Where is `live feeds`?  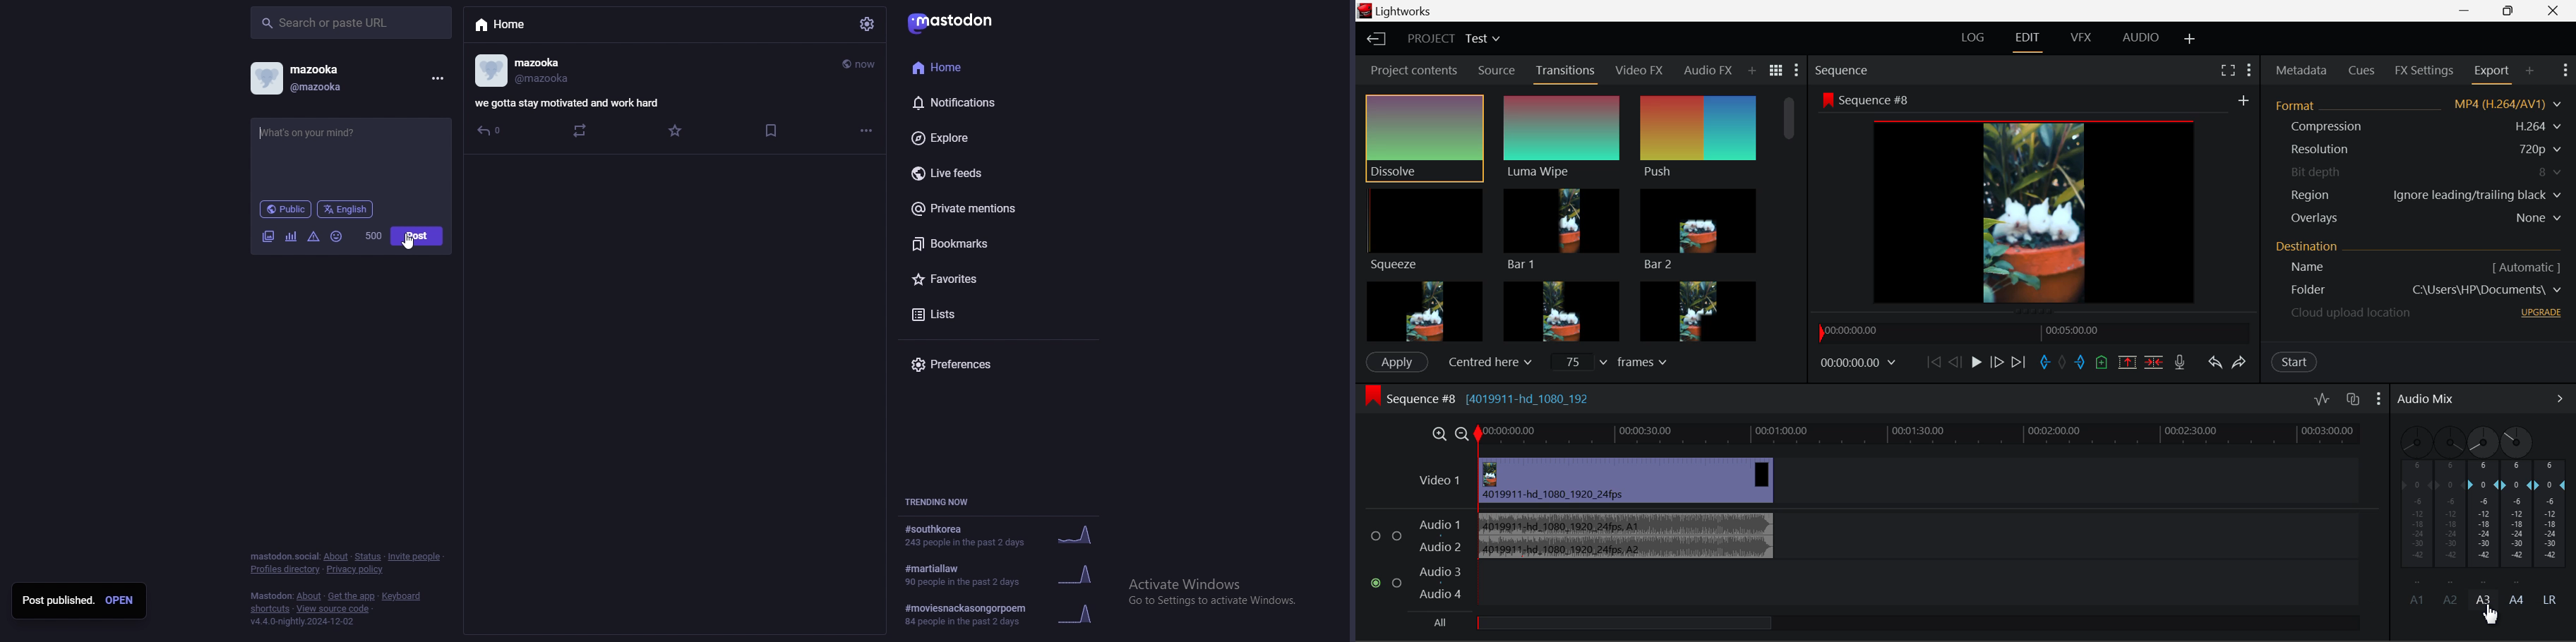 live feeds is located at coordinates (980, 171).